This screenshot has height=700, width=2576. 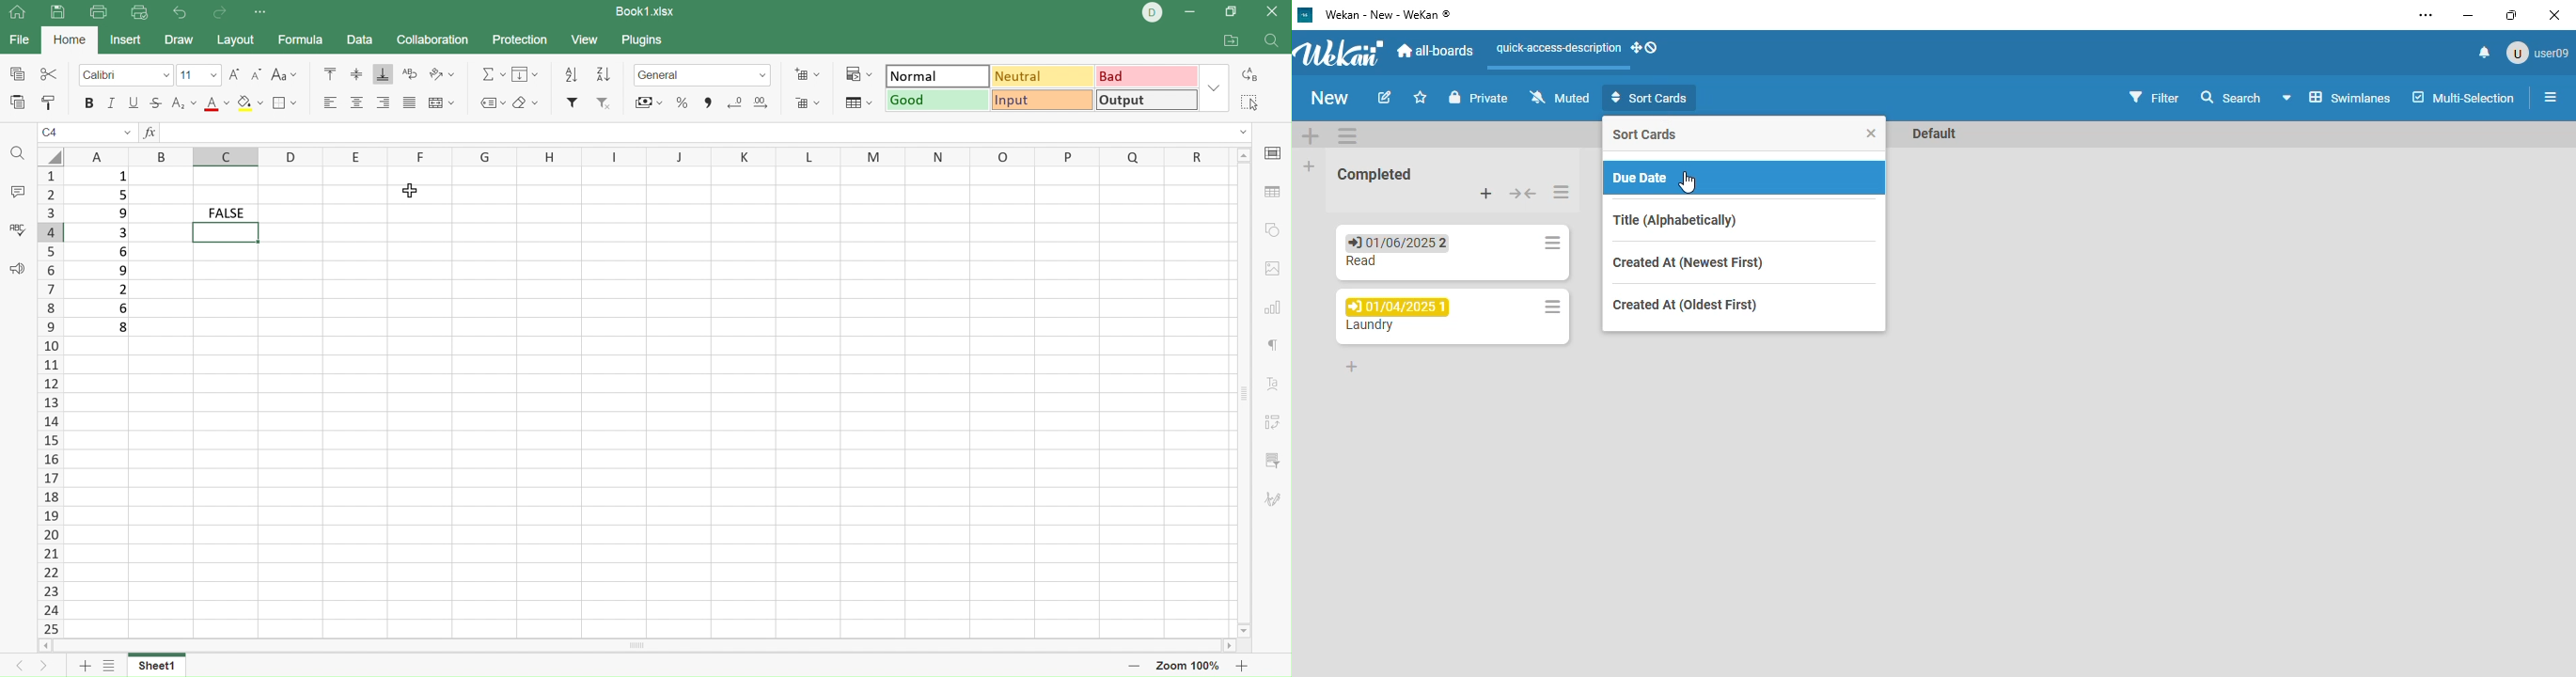 What do you see at coordinates (110, 666) in the screenshot?
I see `Add sheets` at bounding box center [110, 666].